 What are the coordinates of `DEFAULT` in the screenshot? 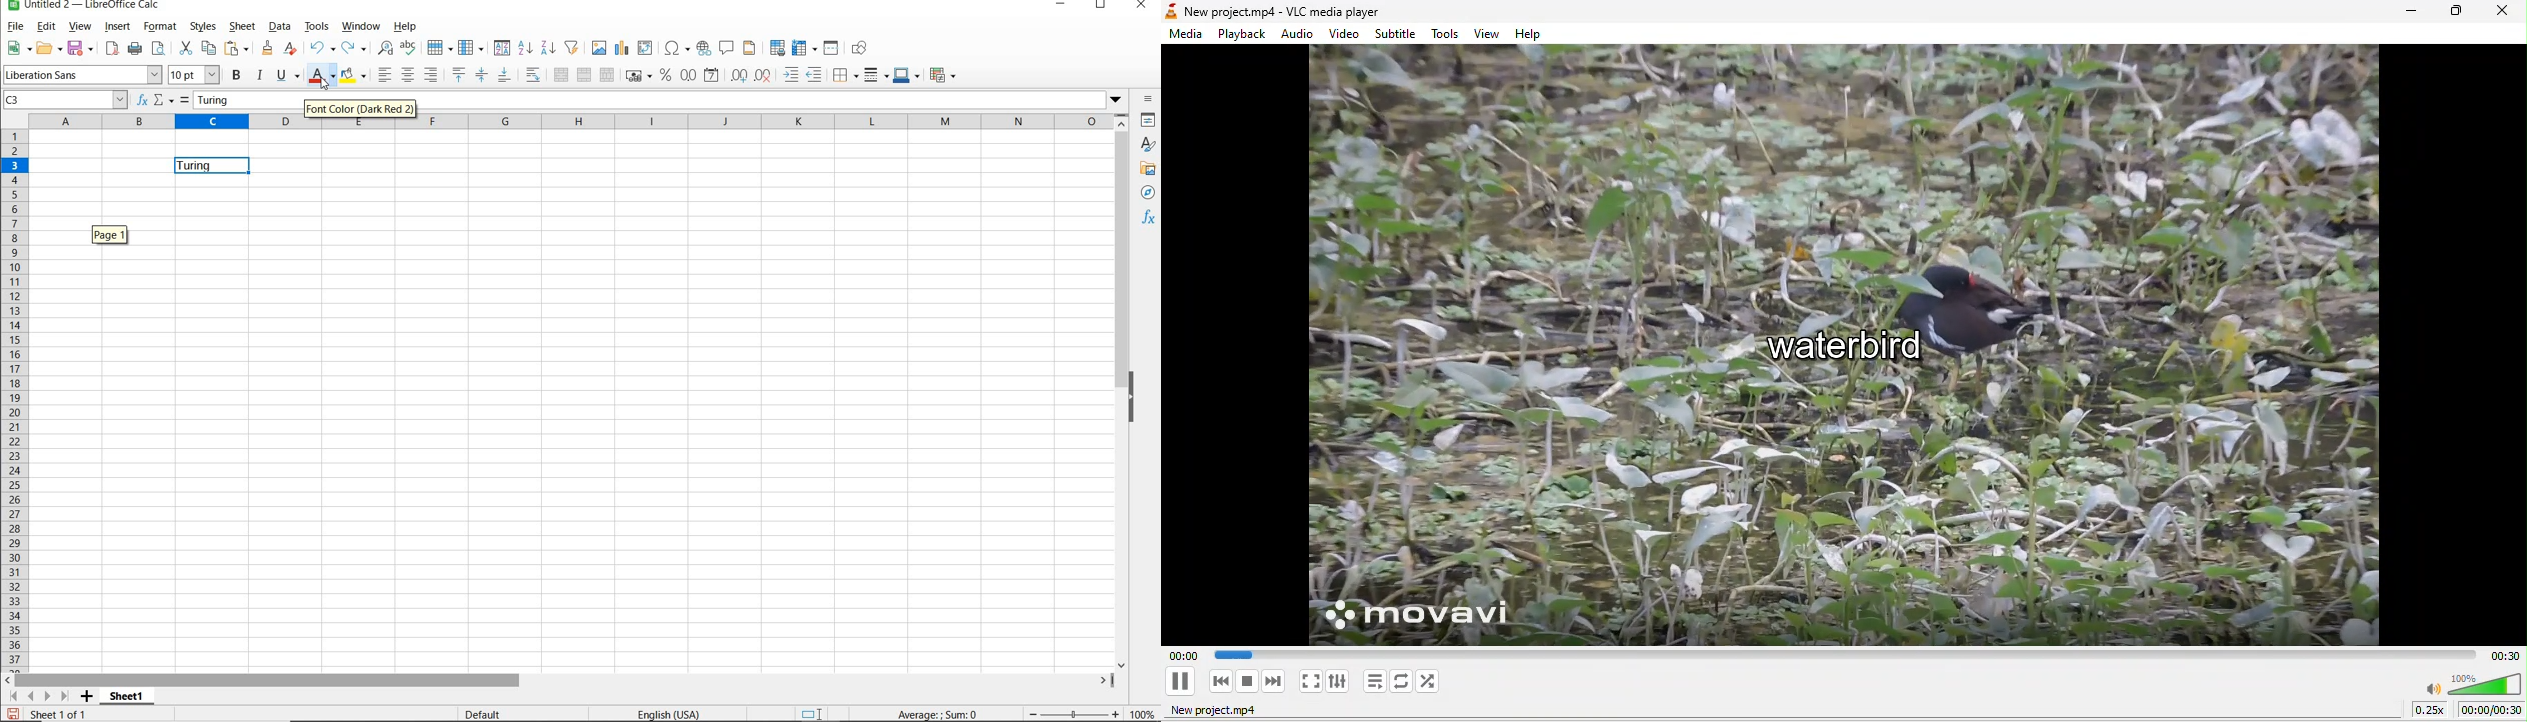 It's located at (483, 712).